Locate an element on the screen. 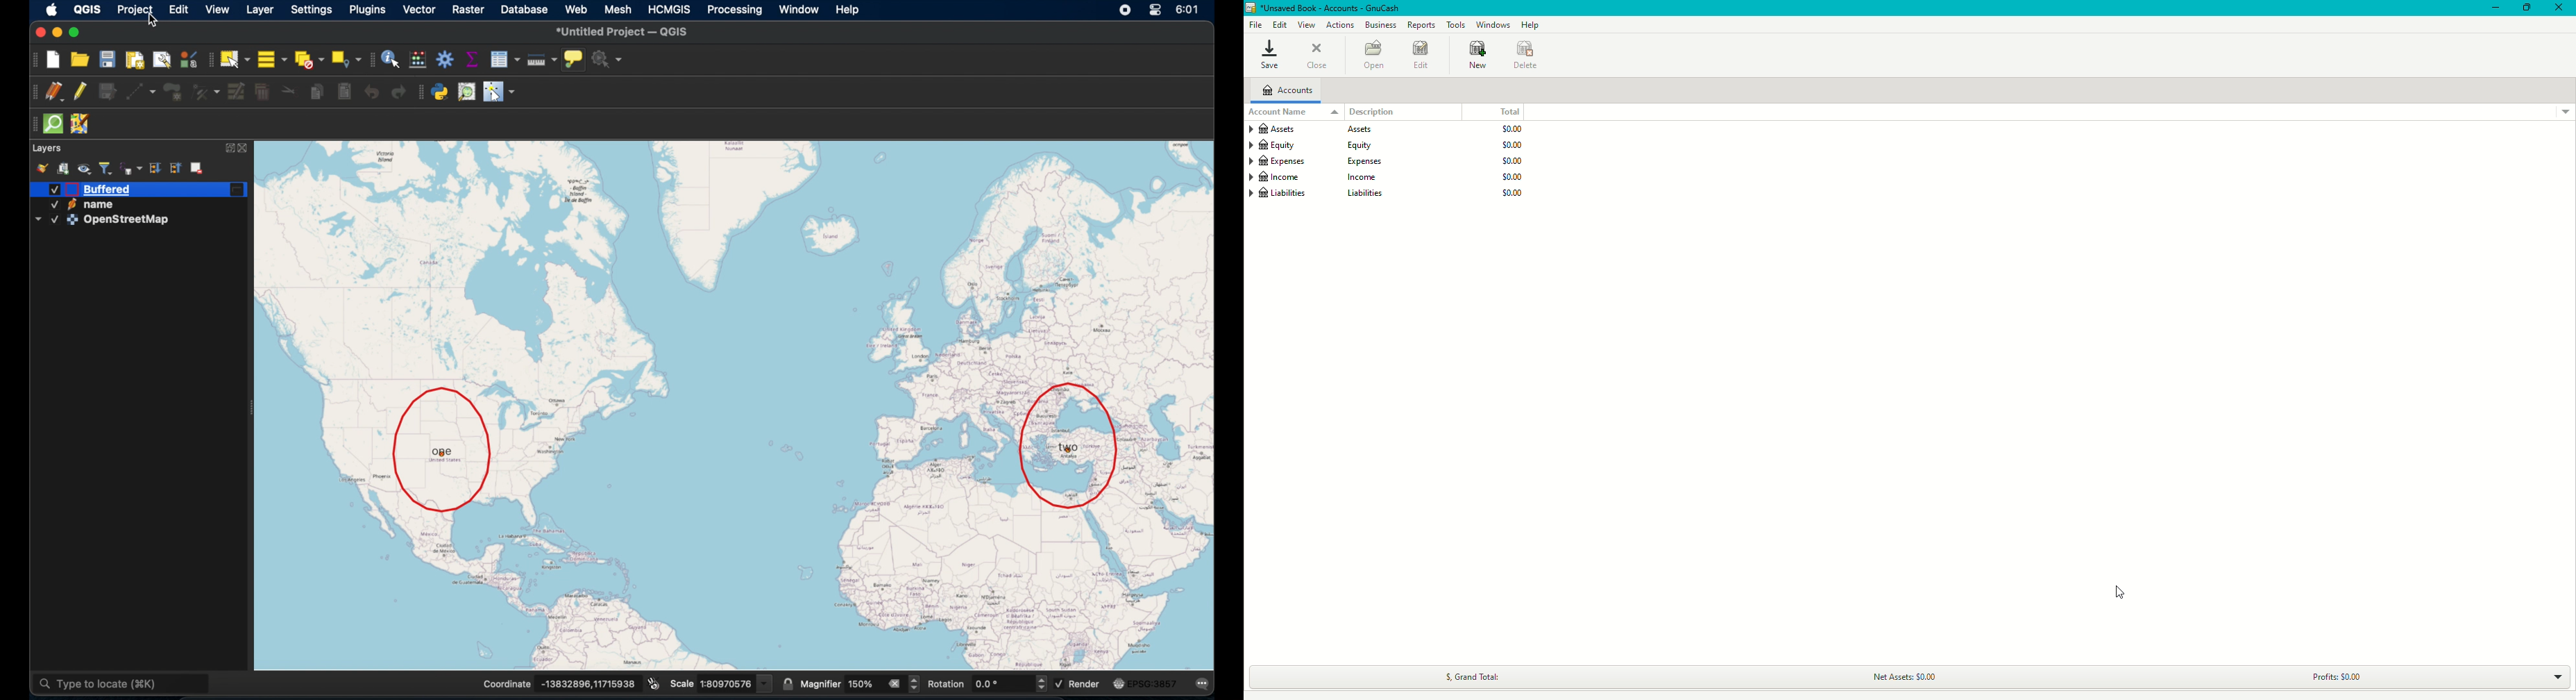 This screenshot has height=700, width=2576. Checked checkbox is located at coordinates (51, 188).